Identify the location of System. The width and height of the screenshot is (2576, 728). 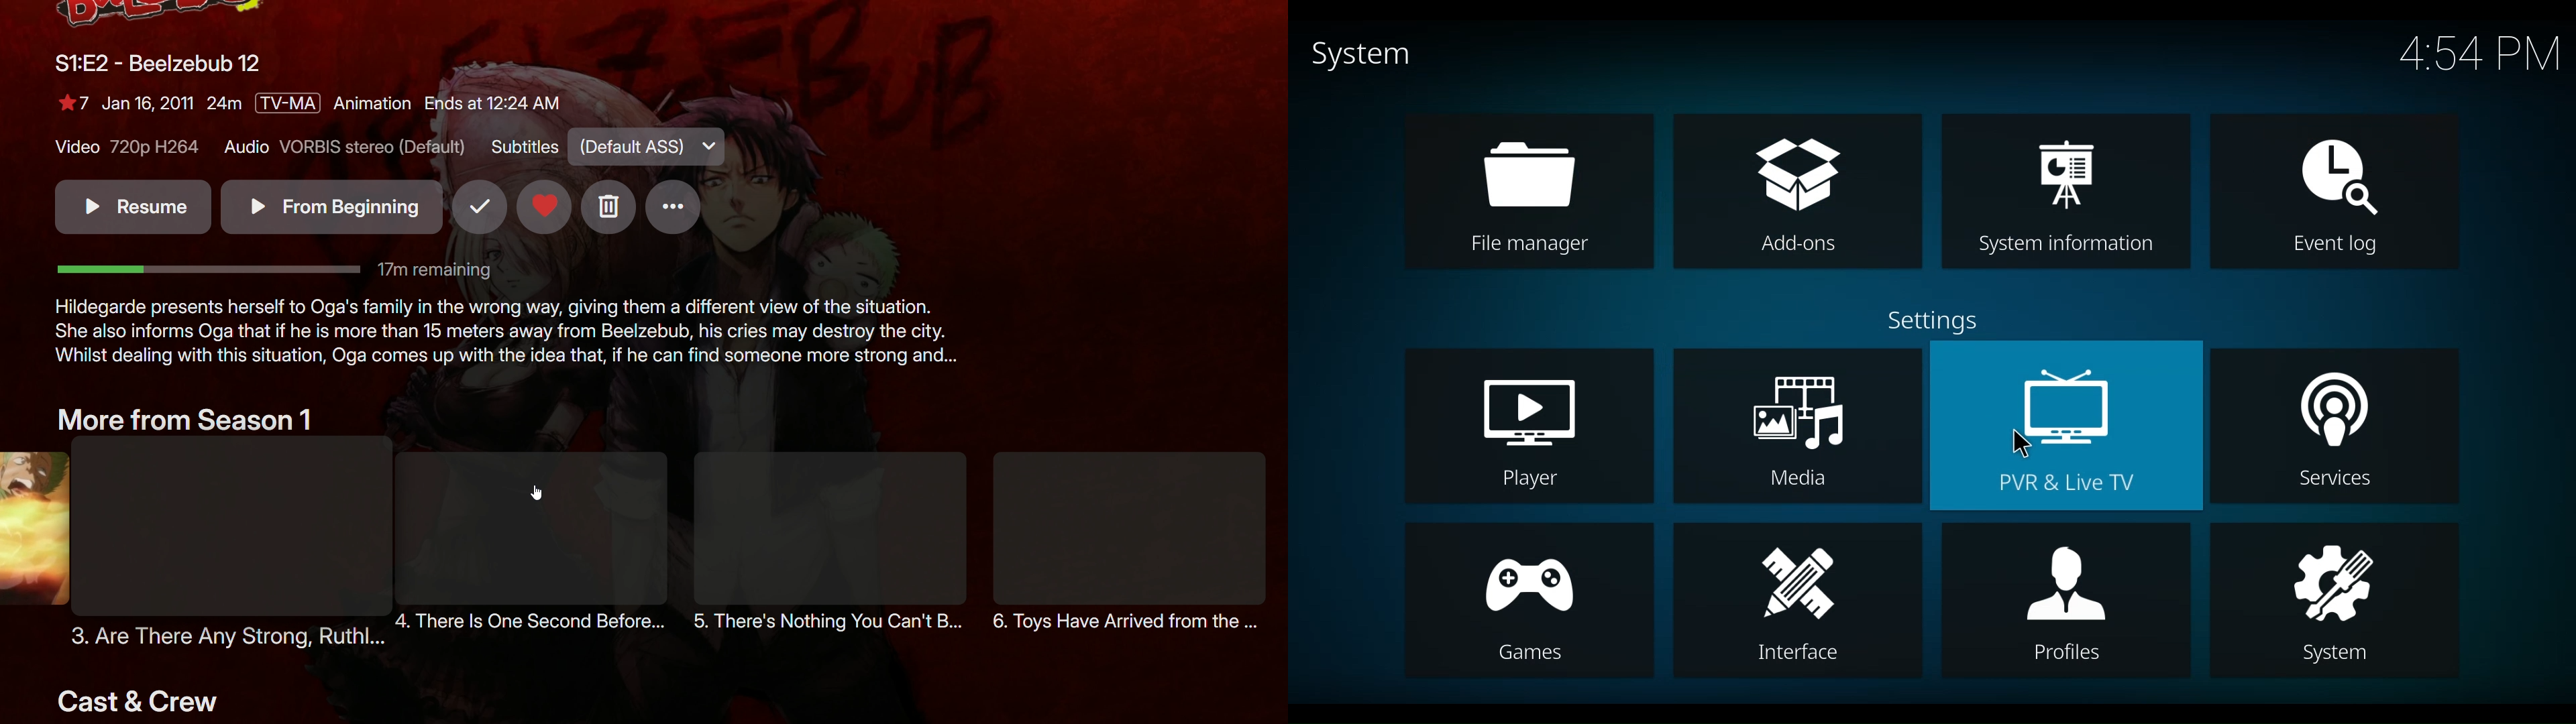
(1354, 55).